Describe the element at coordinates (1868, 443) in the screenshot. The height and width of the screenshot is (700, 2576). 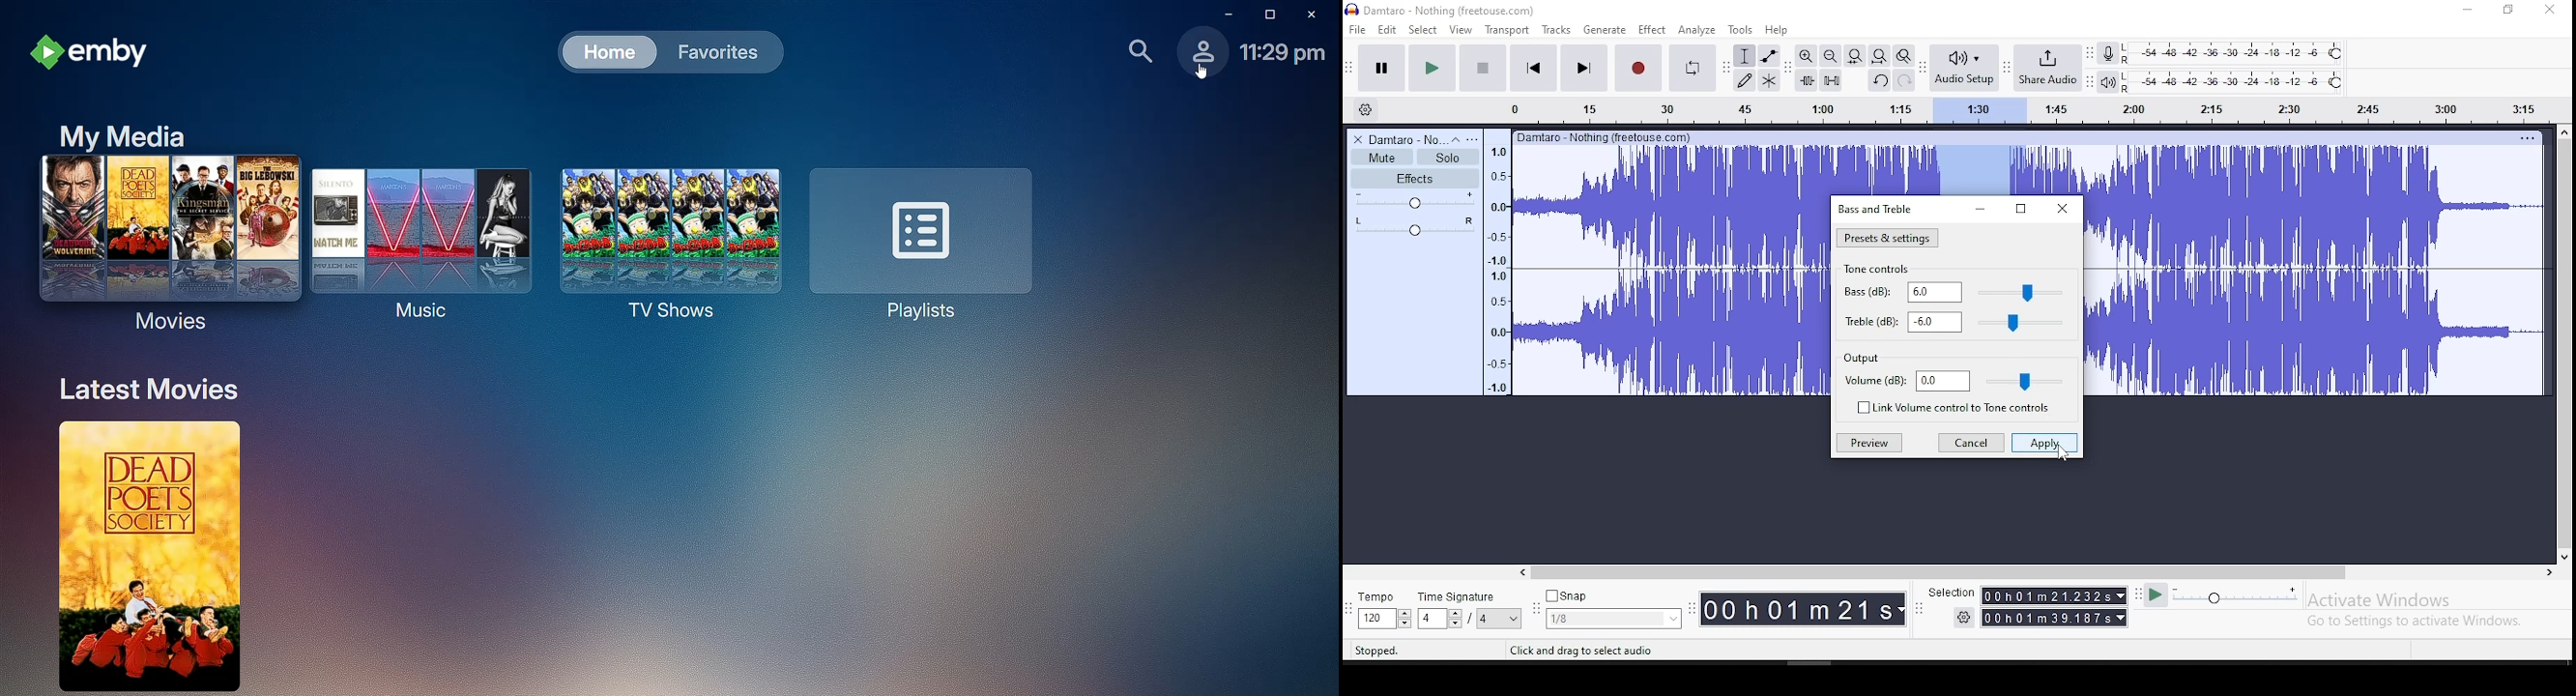
I see `preview` at that location.